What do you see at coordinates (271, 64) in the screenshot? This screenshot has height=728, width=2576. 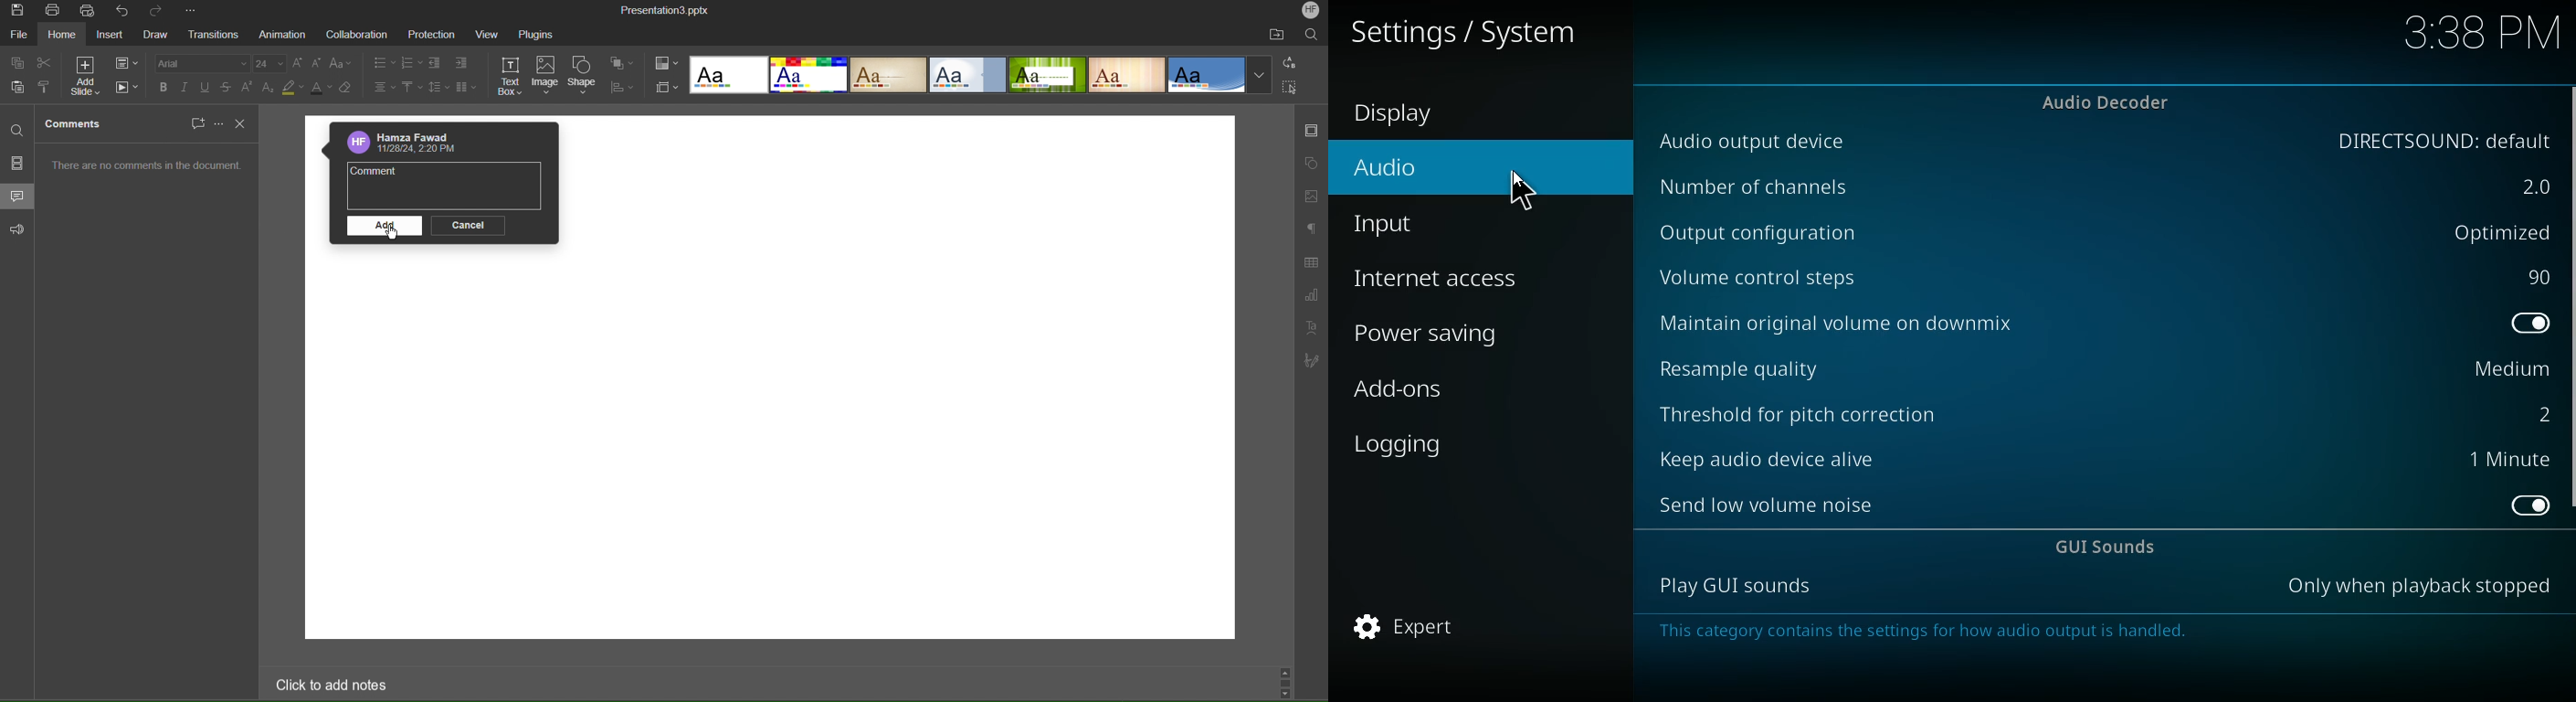 I see `Font Size` at bounding box center [271, 64].